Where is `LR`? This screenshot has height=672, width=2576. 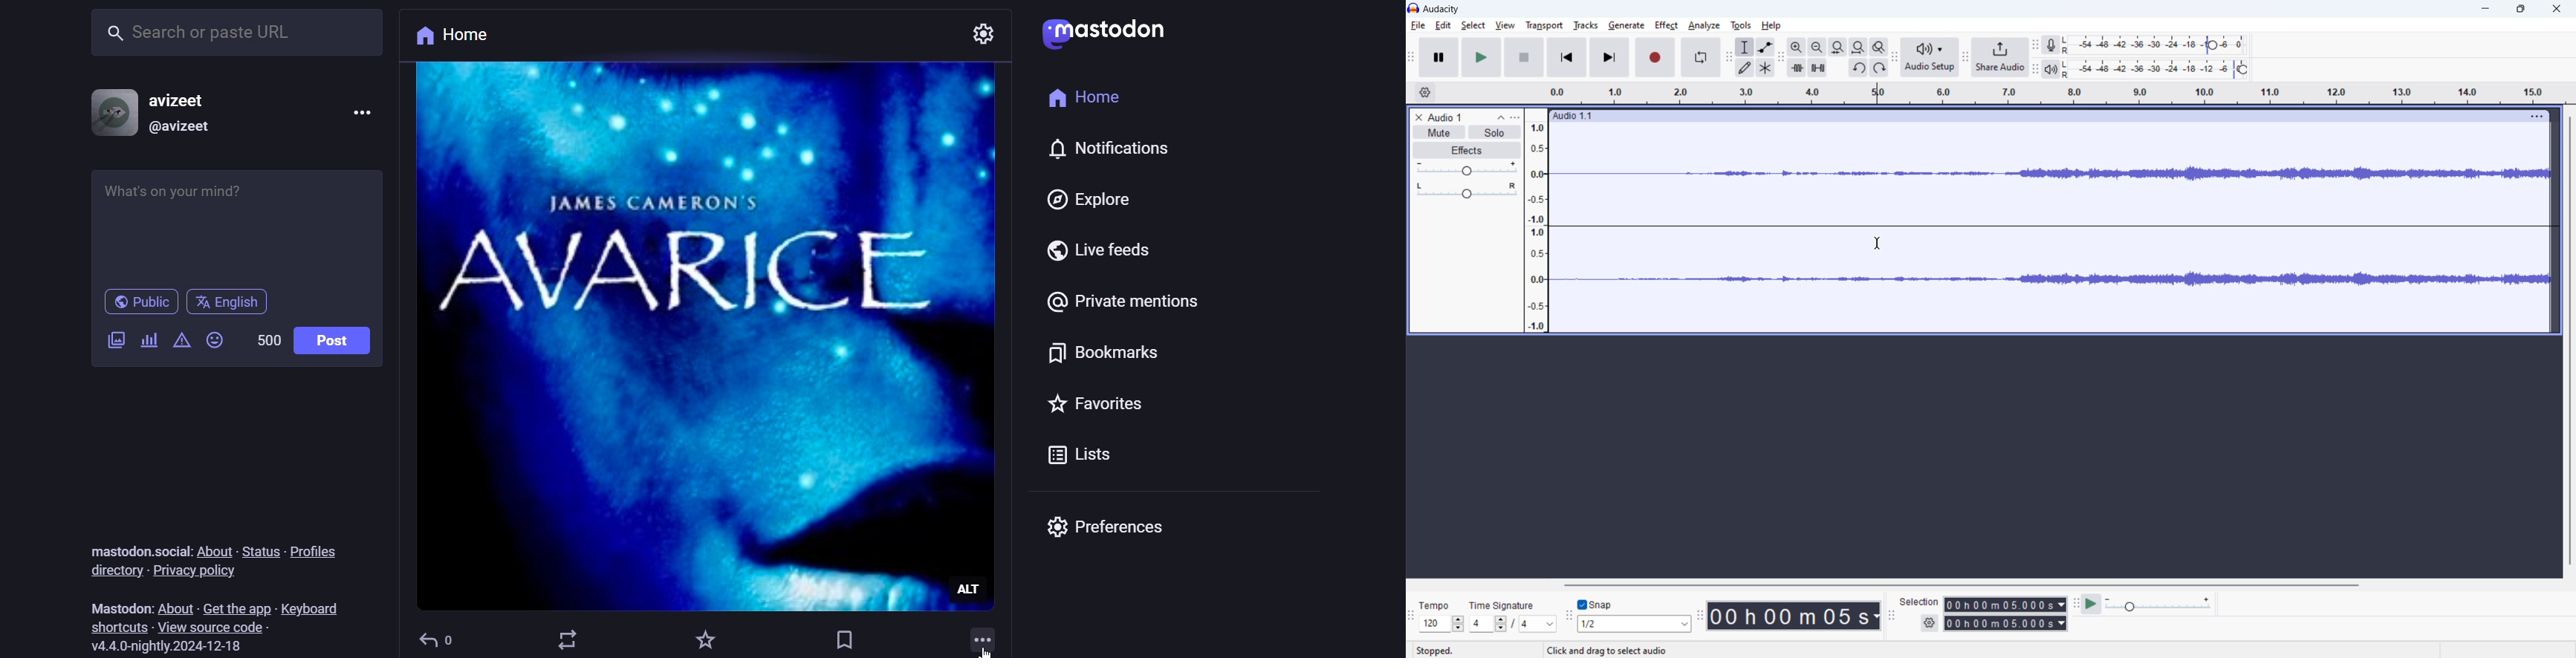 LR is located at coordinates (2069, 67).